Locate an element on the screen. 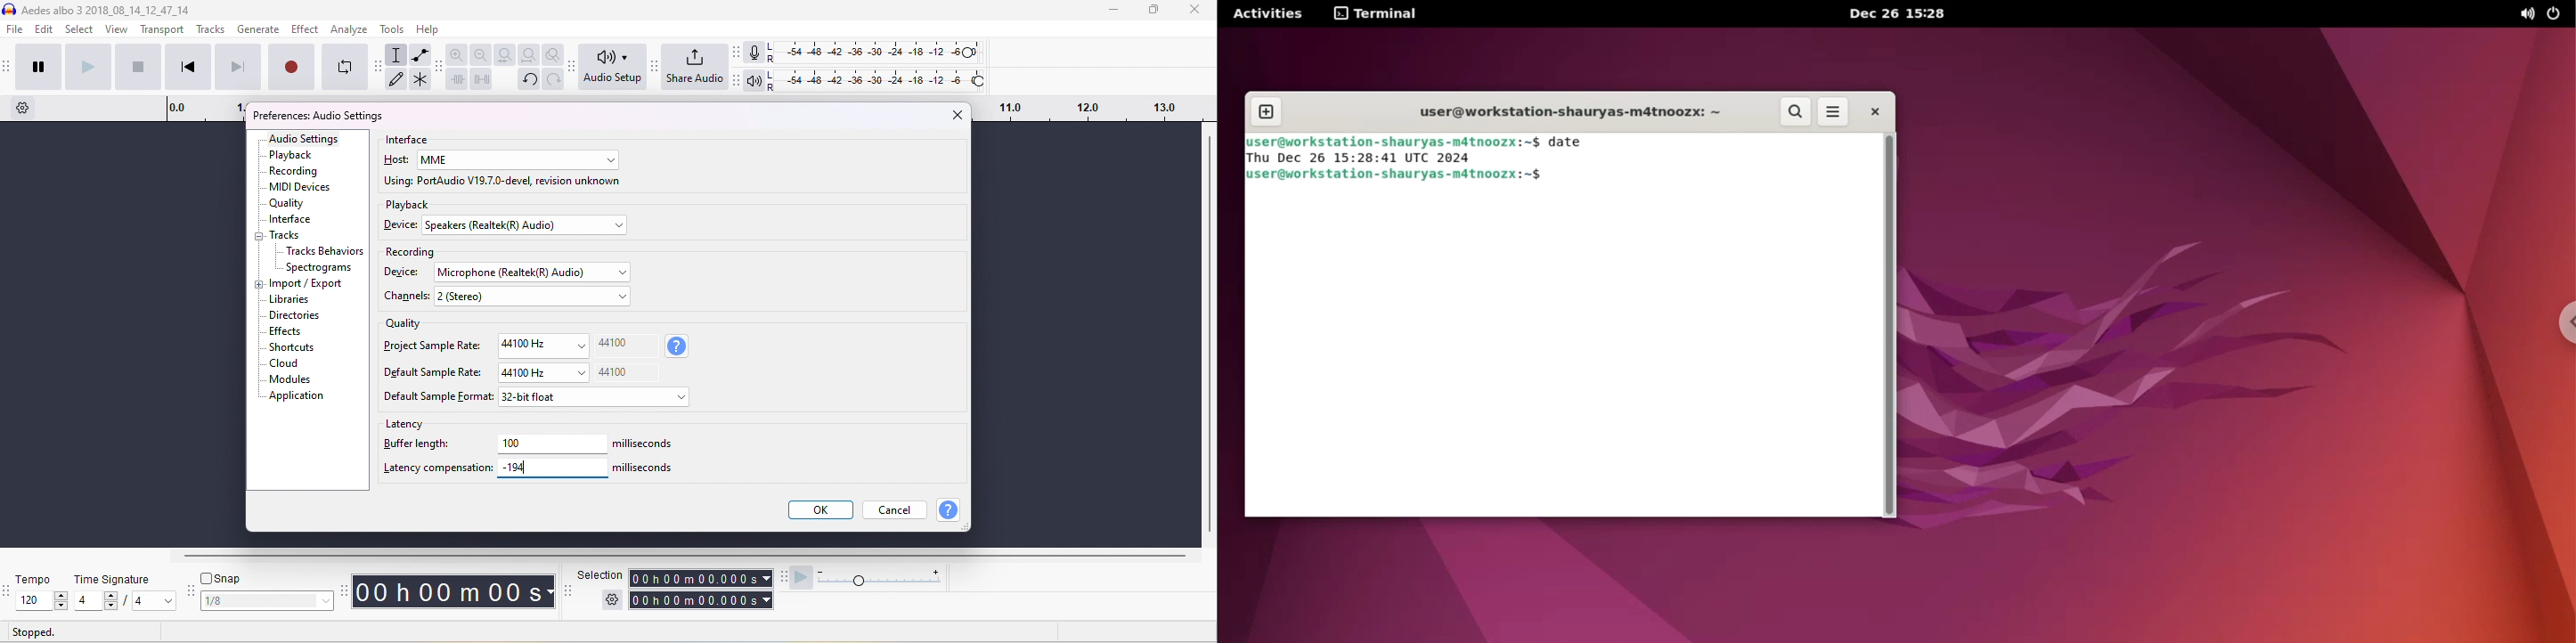  import/export is located at coordinates (308, 284).